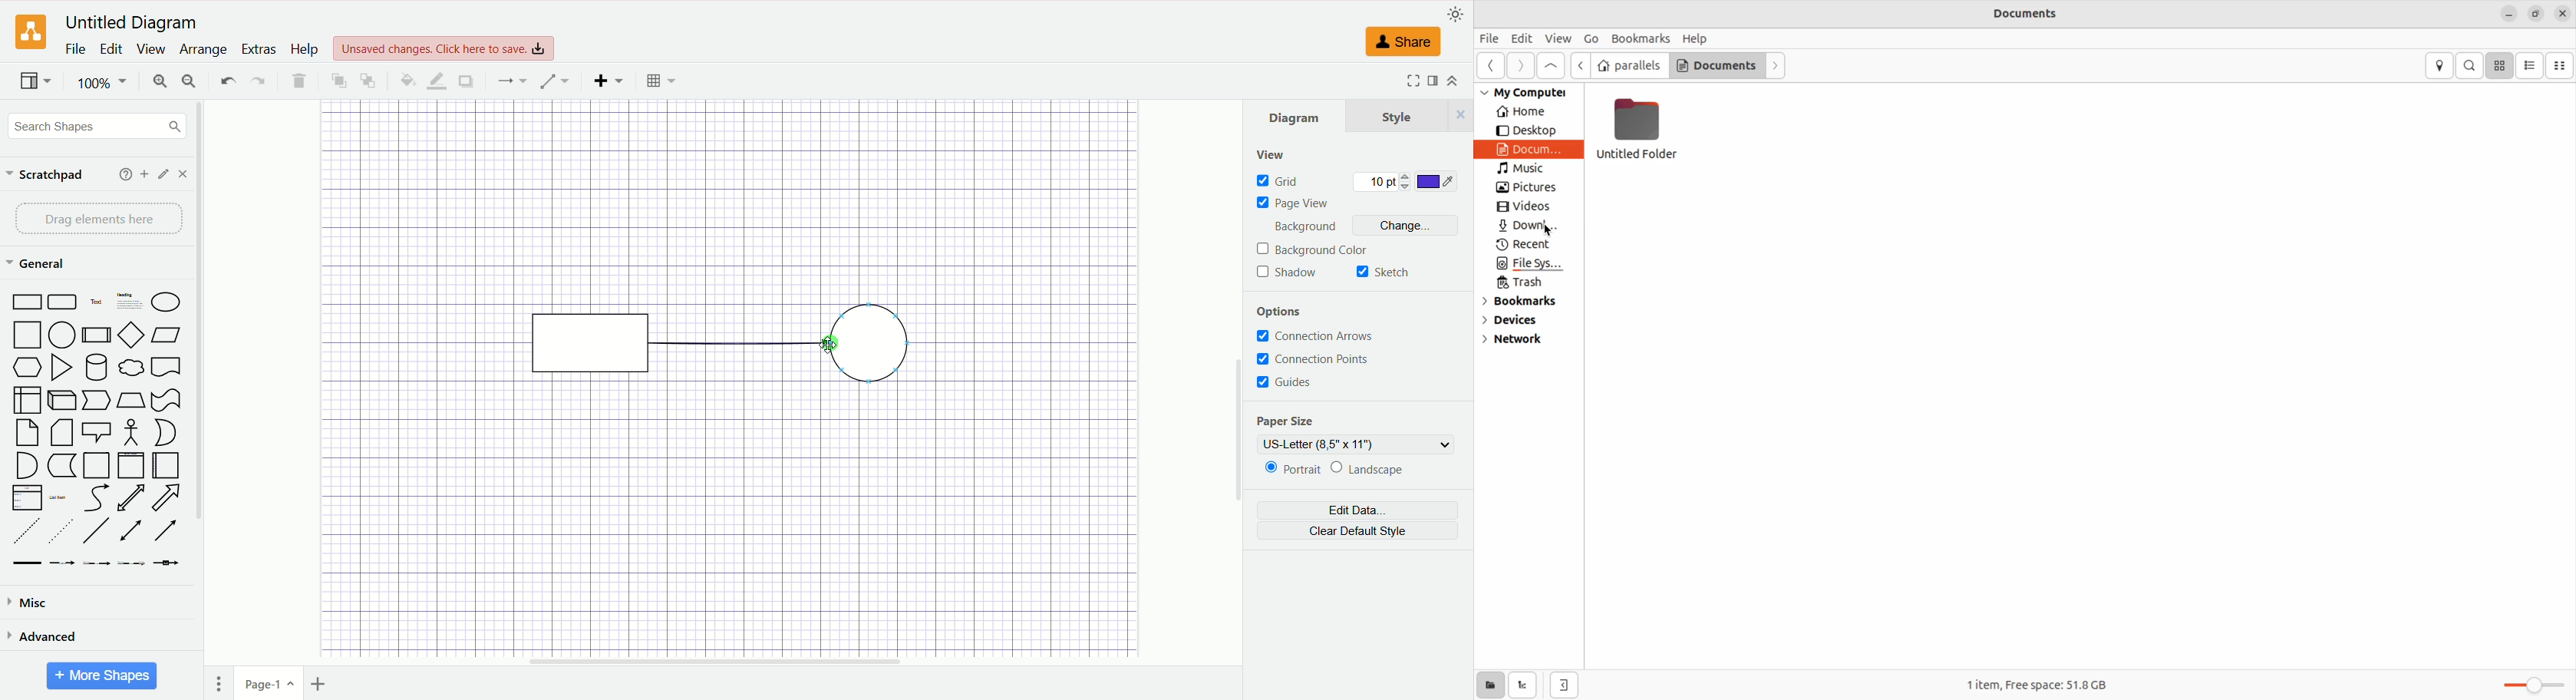  Describe the element at coordinates (61, 467) in the screenshot. I see `Marker` at that location.